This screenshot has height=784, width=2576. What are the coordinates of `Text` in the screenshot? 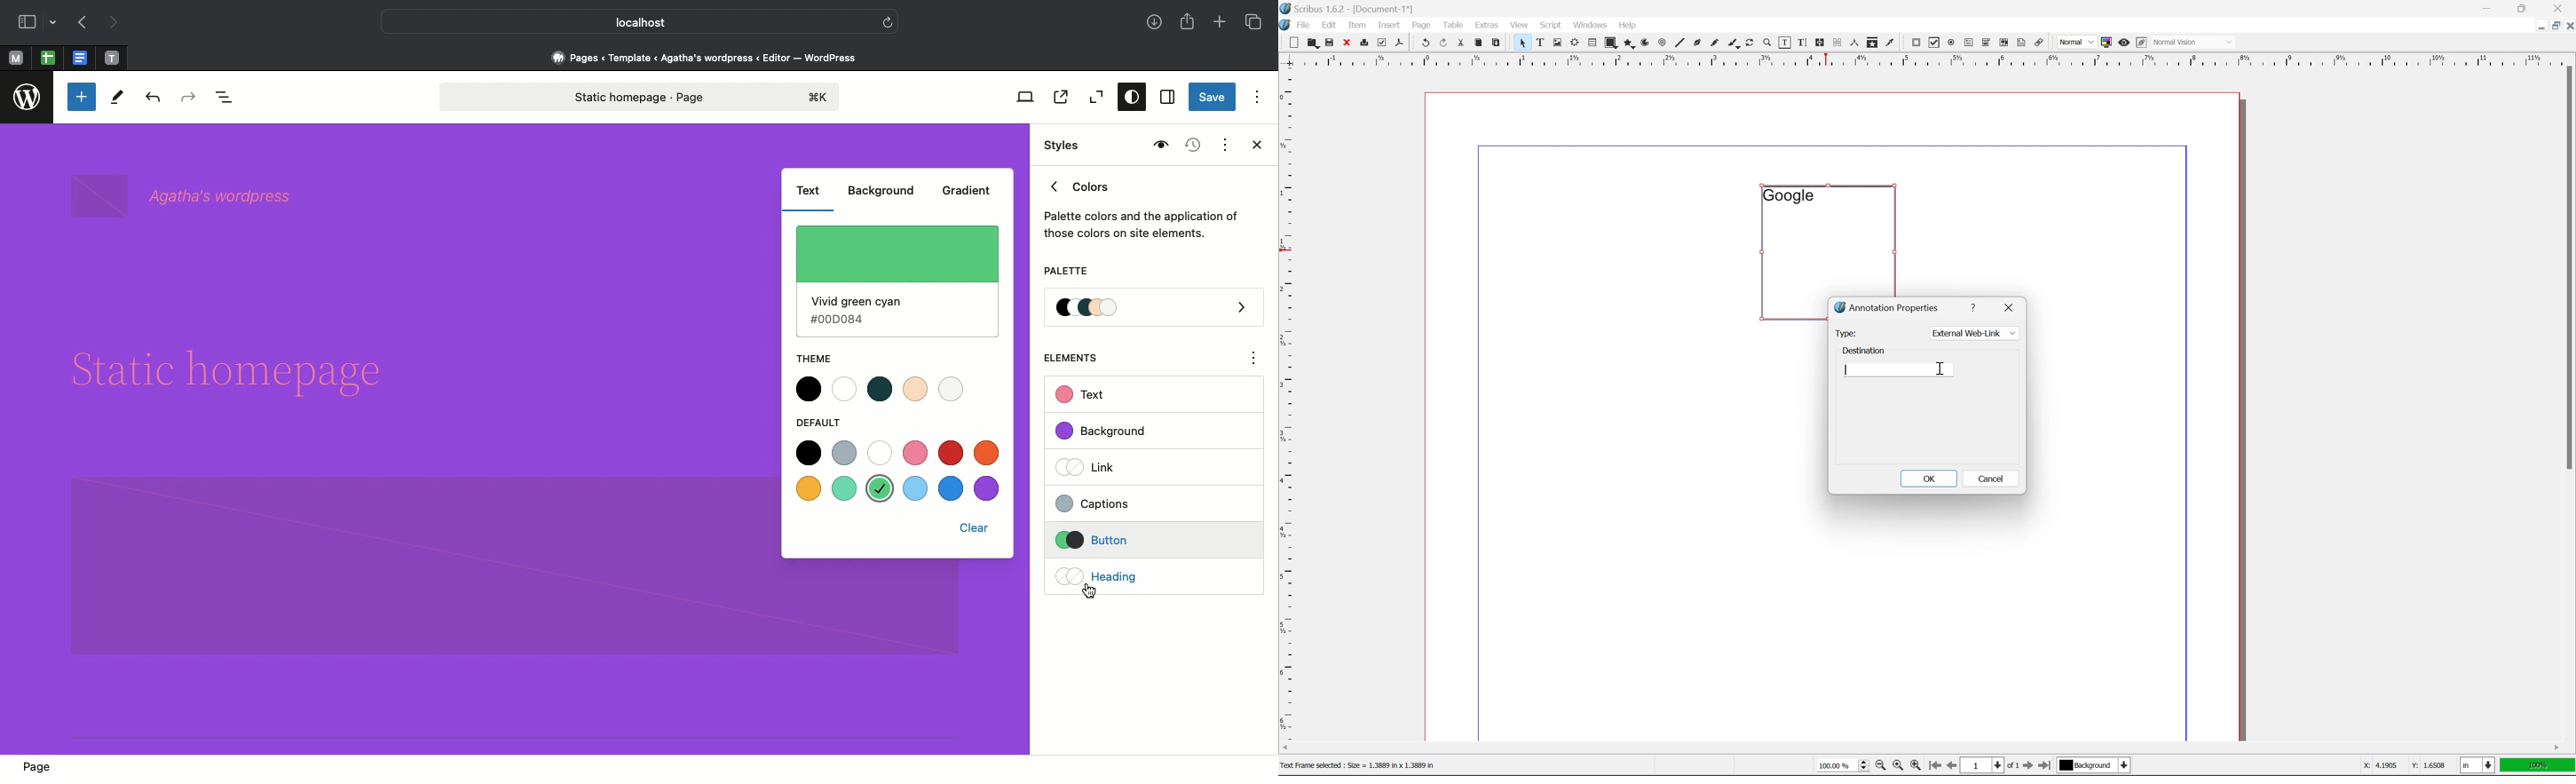 It's located at (808, 191).